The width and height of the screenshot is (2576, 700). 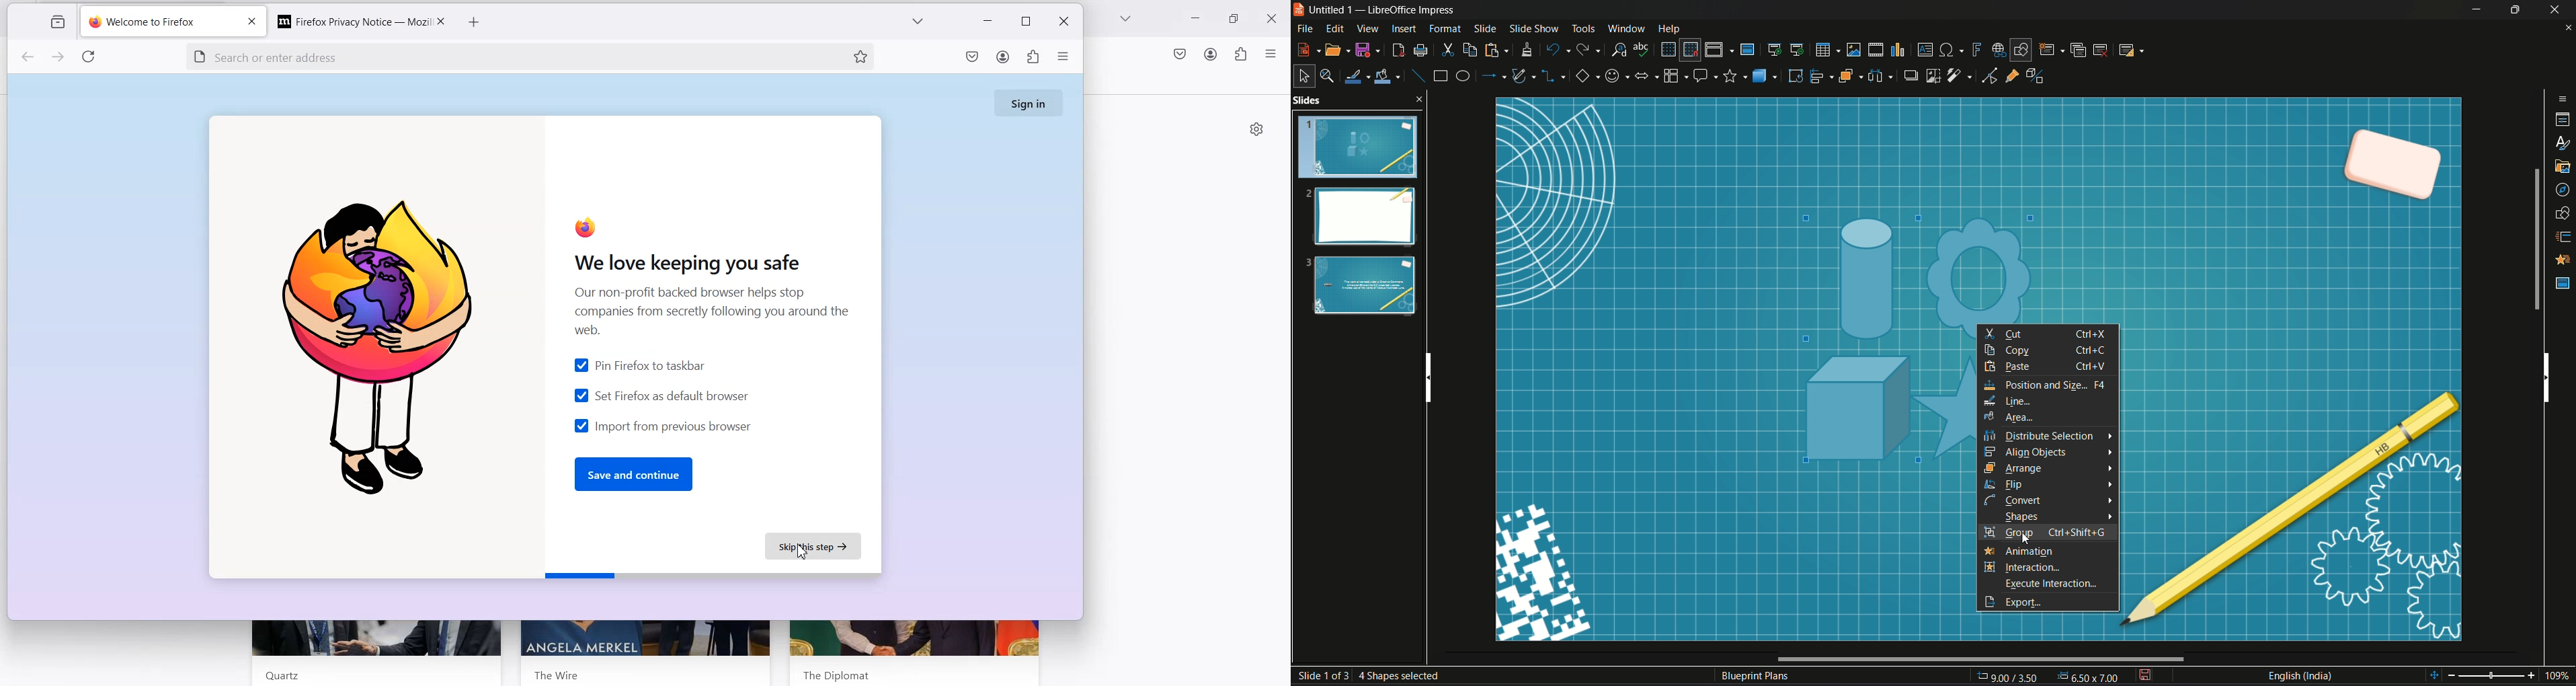 I want to click on slide, so click(x=1486, y=27).